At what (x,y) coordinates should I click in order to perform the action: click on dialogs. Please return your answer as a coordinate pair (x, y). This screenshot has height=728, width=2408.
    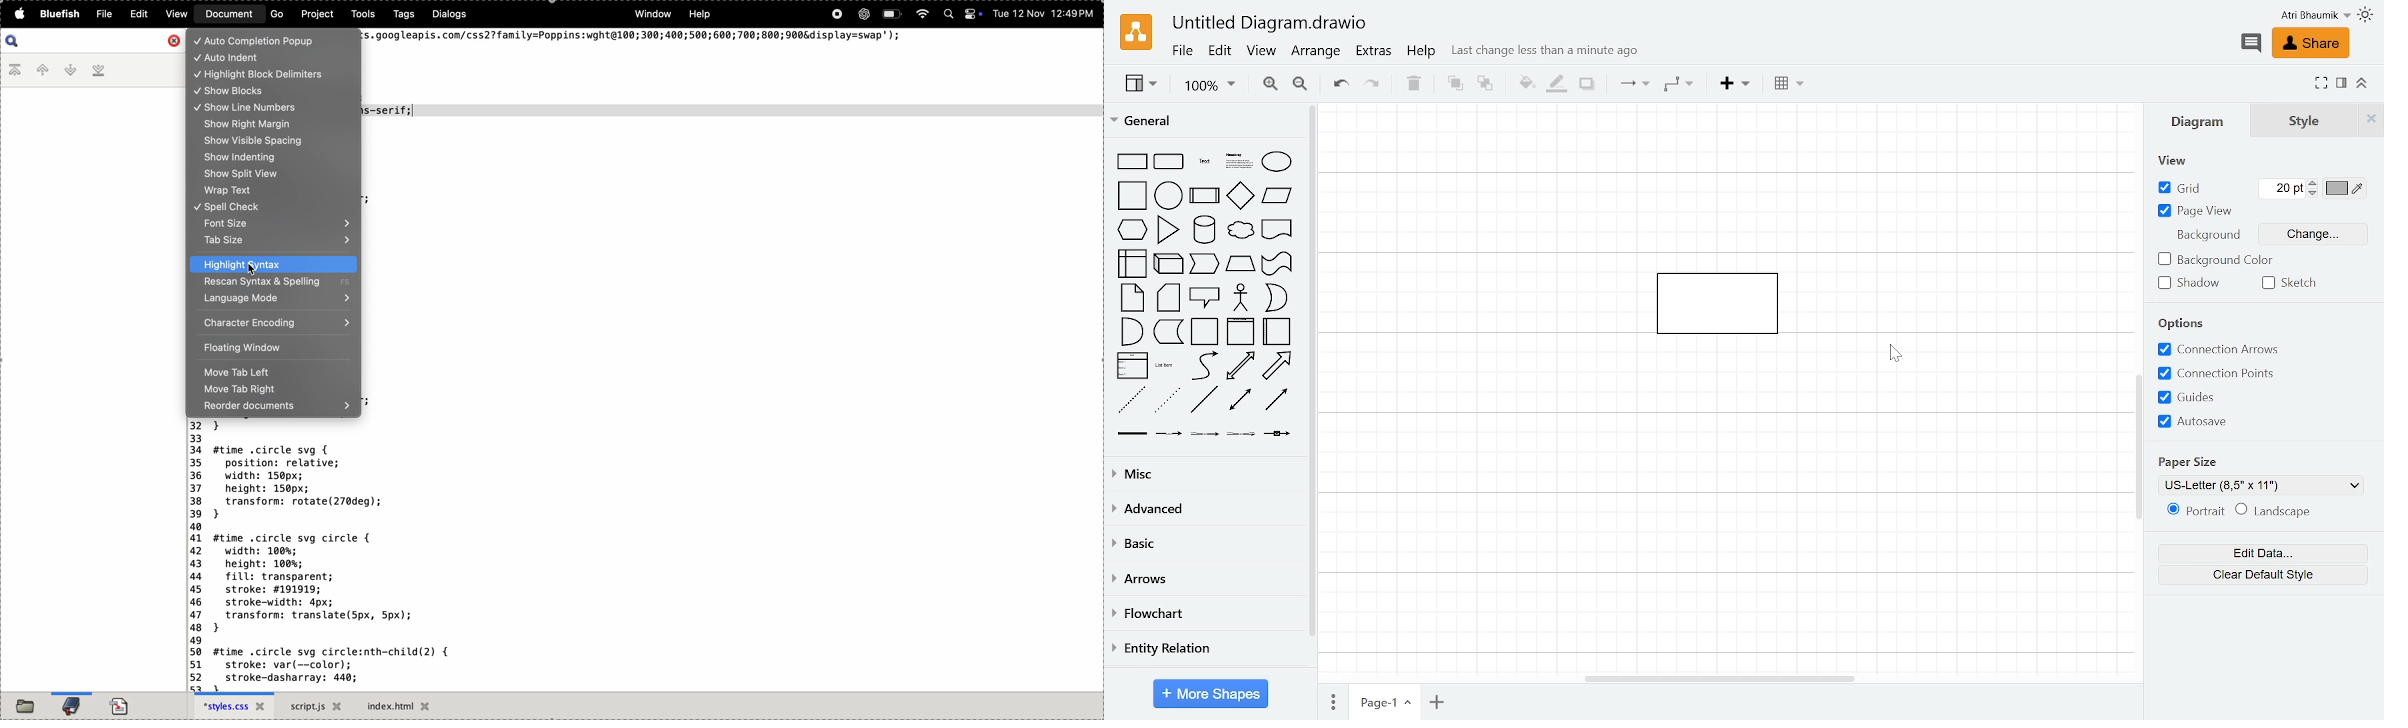
    Looking at the image, I should click on (450, 15).